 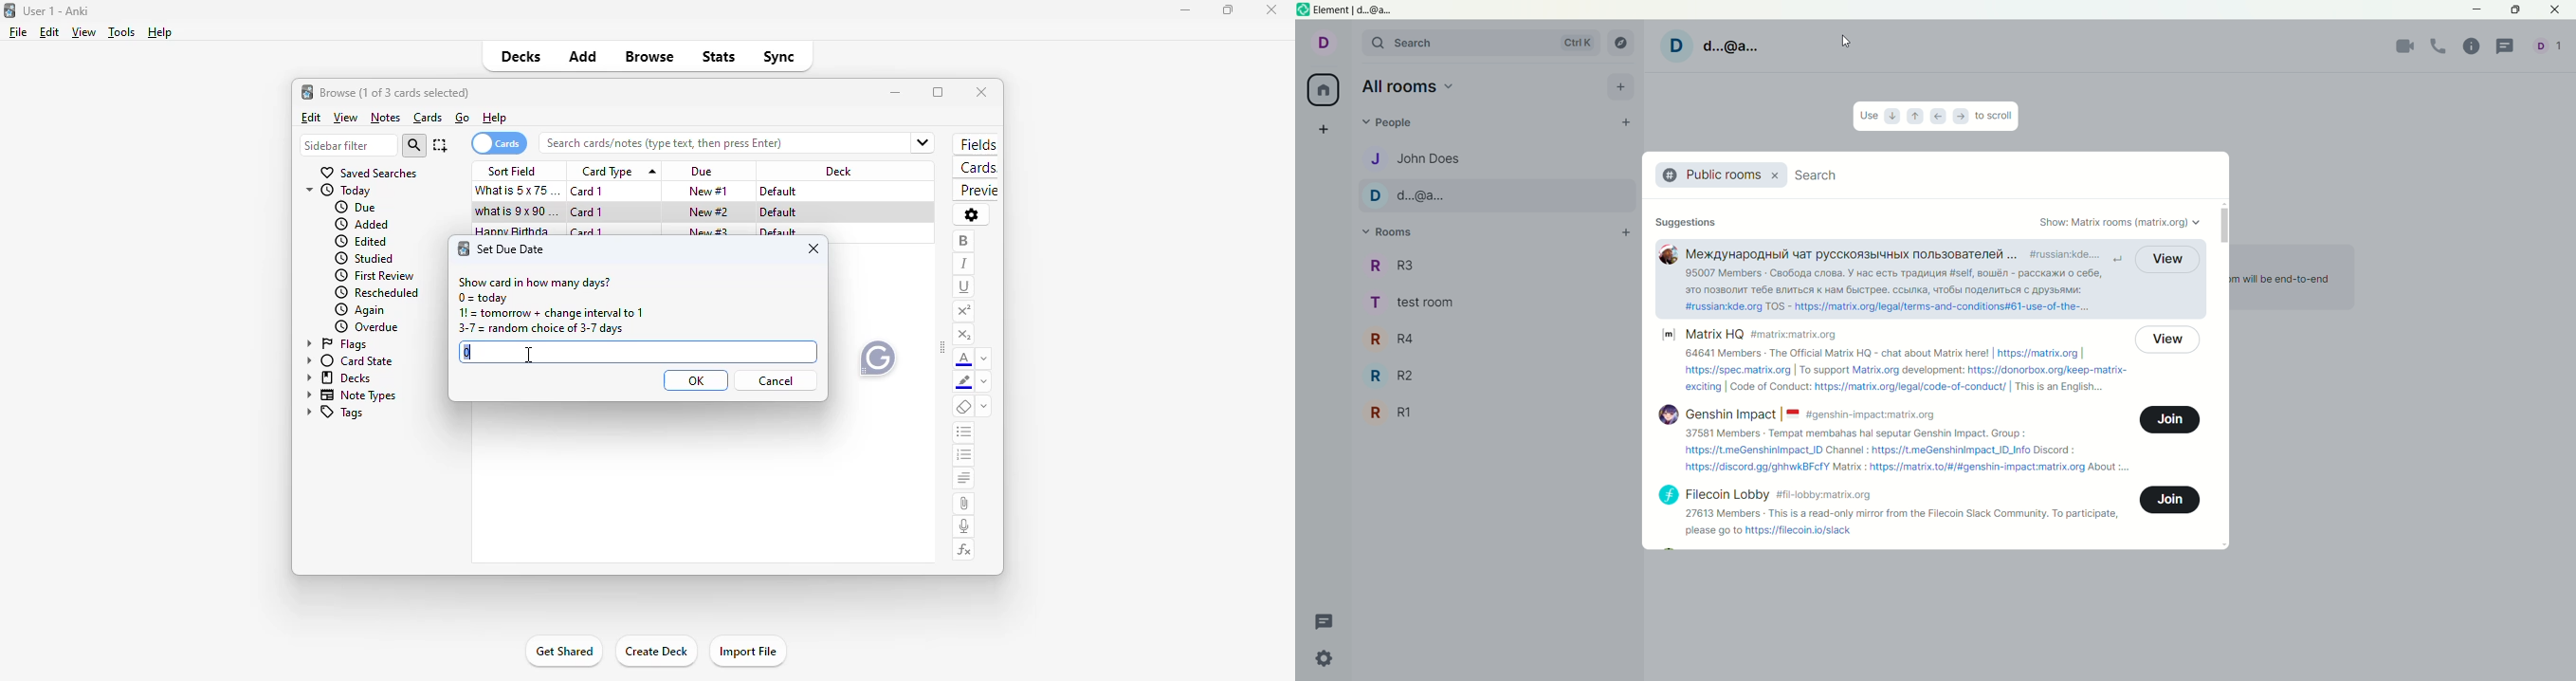 What do you see at coordinates (1185, 10) in the screenshot?
I see `minimize` at bounding box center [1185, 10].